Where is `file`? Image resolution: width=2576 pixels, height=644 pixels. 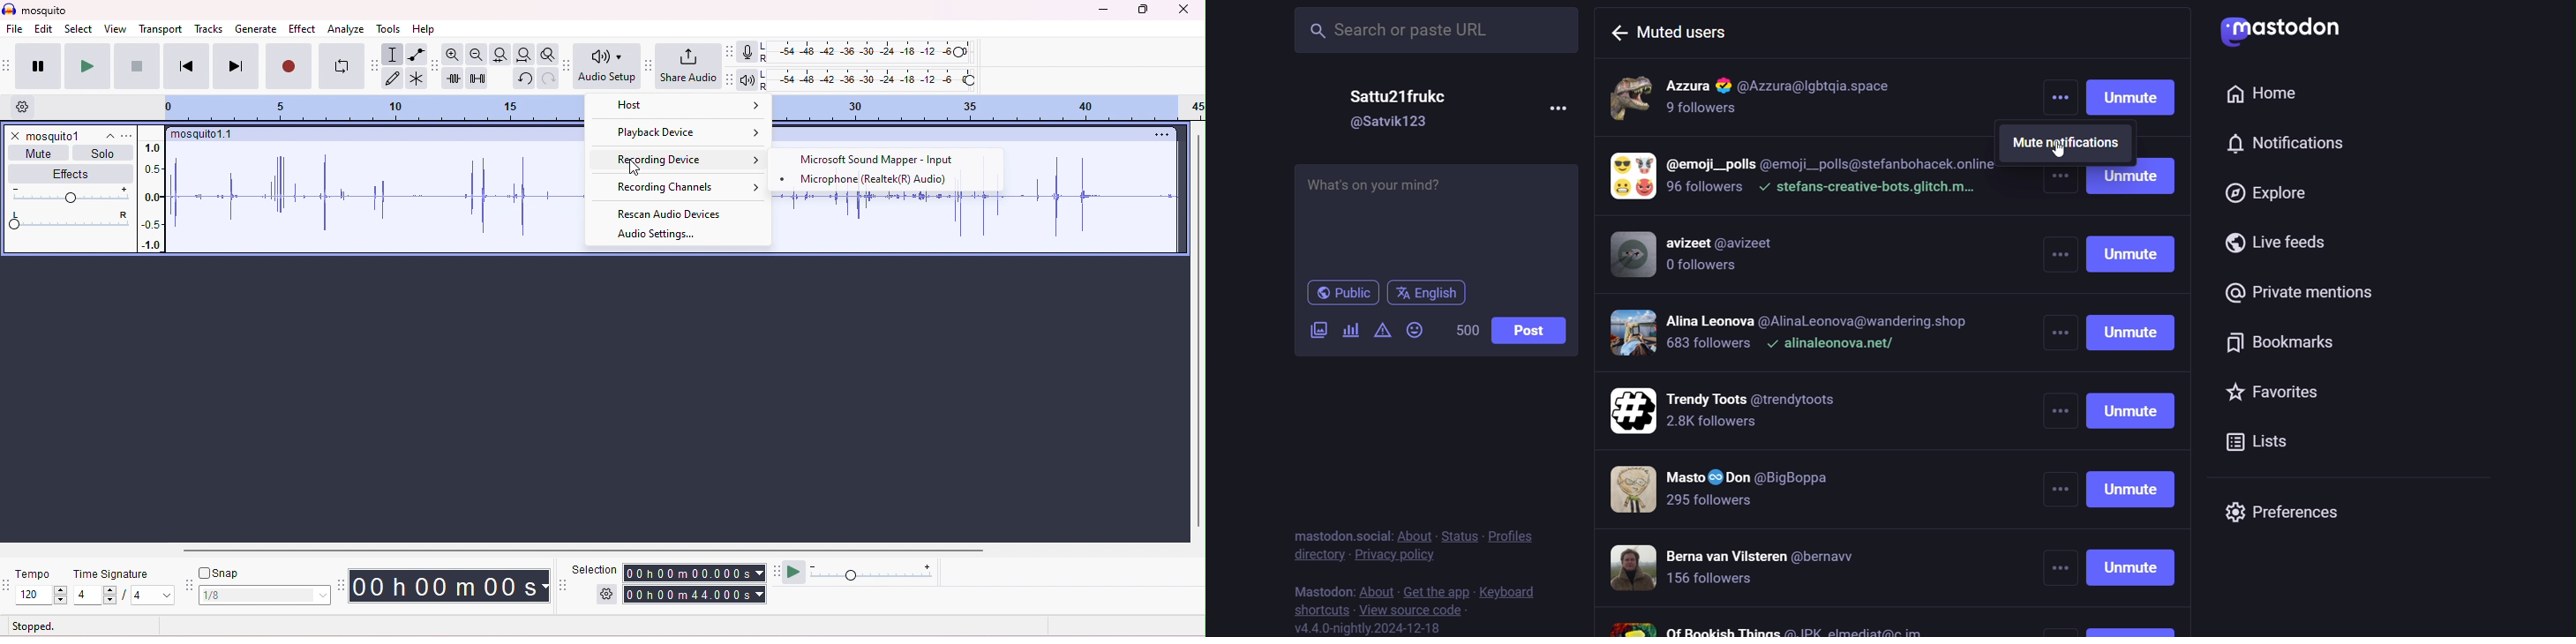 file is located at coordinates (15, 30).